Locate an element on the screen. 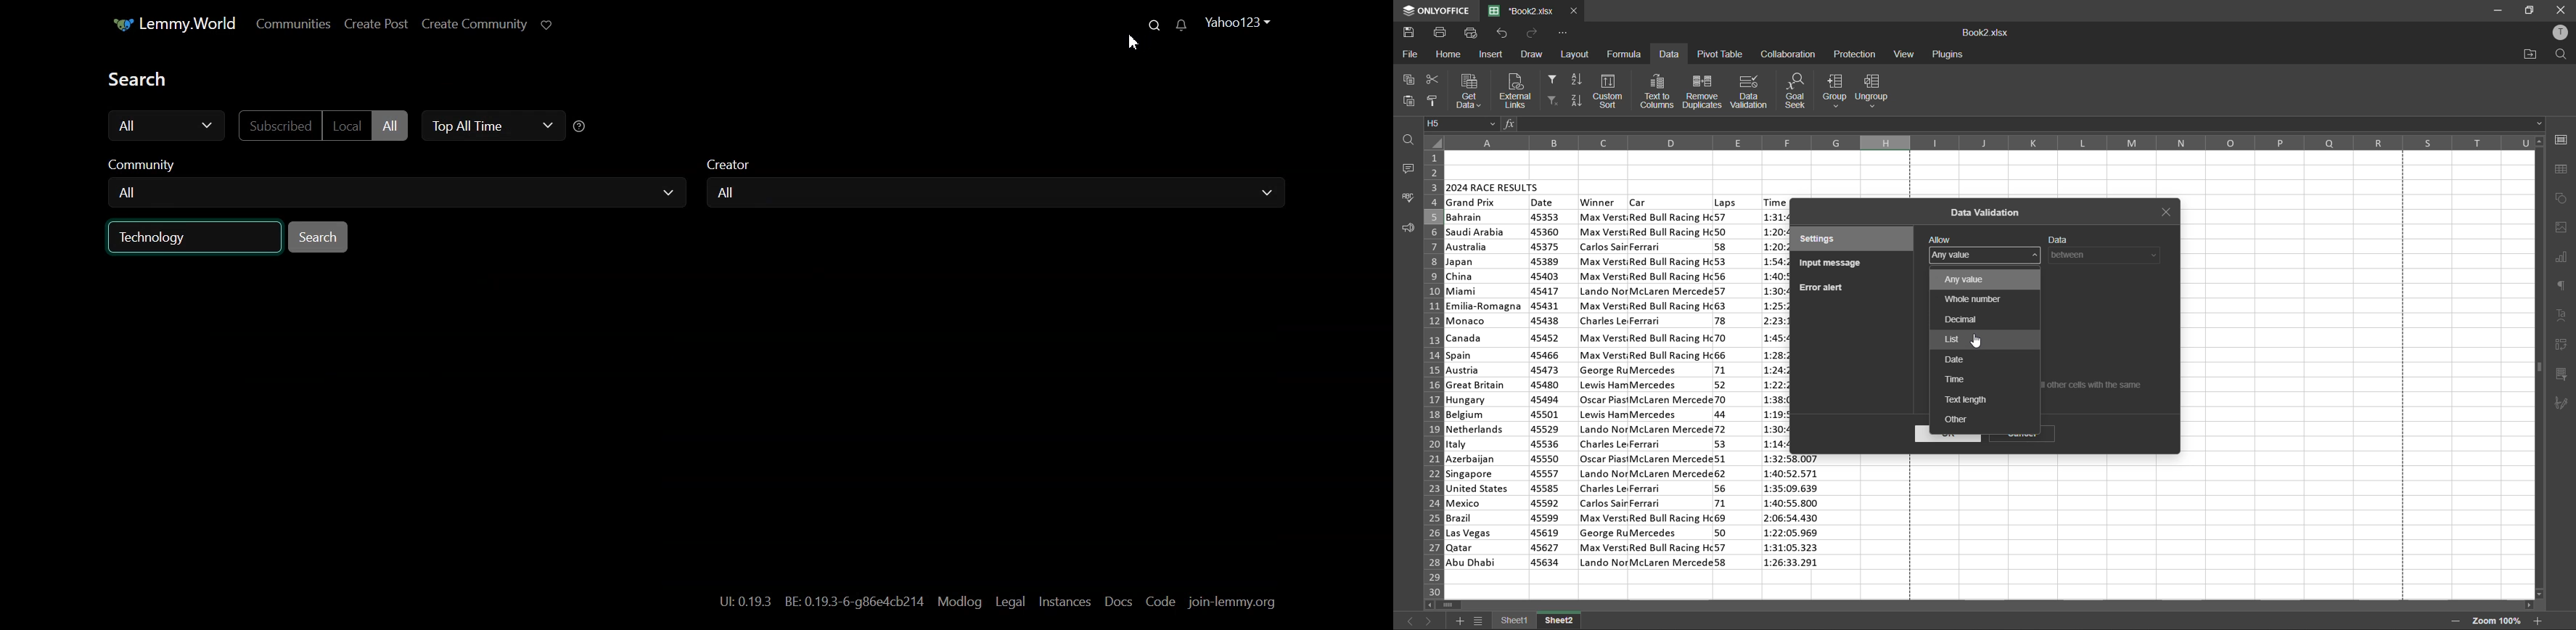 Image resolution: width=2576 pixels, height=644 pixels. Legal is located at coordinates (1011, 601).